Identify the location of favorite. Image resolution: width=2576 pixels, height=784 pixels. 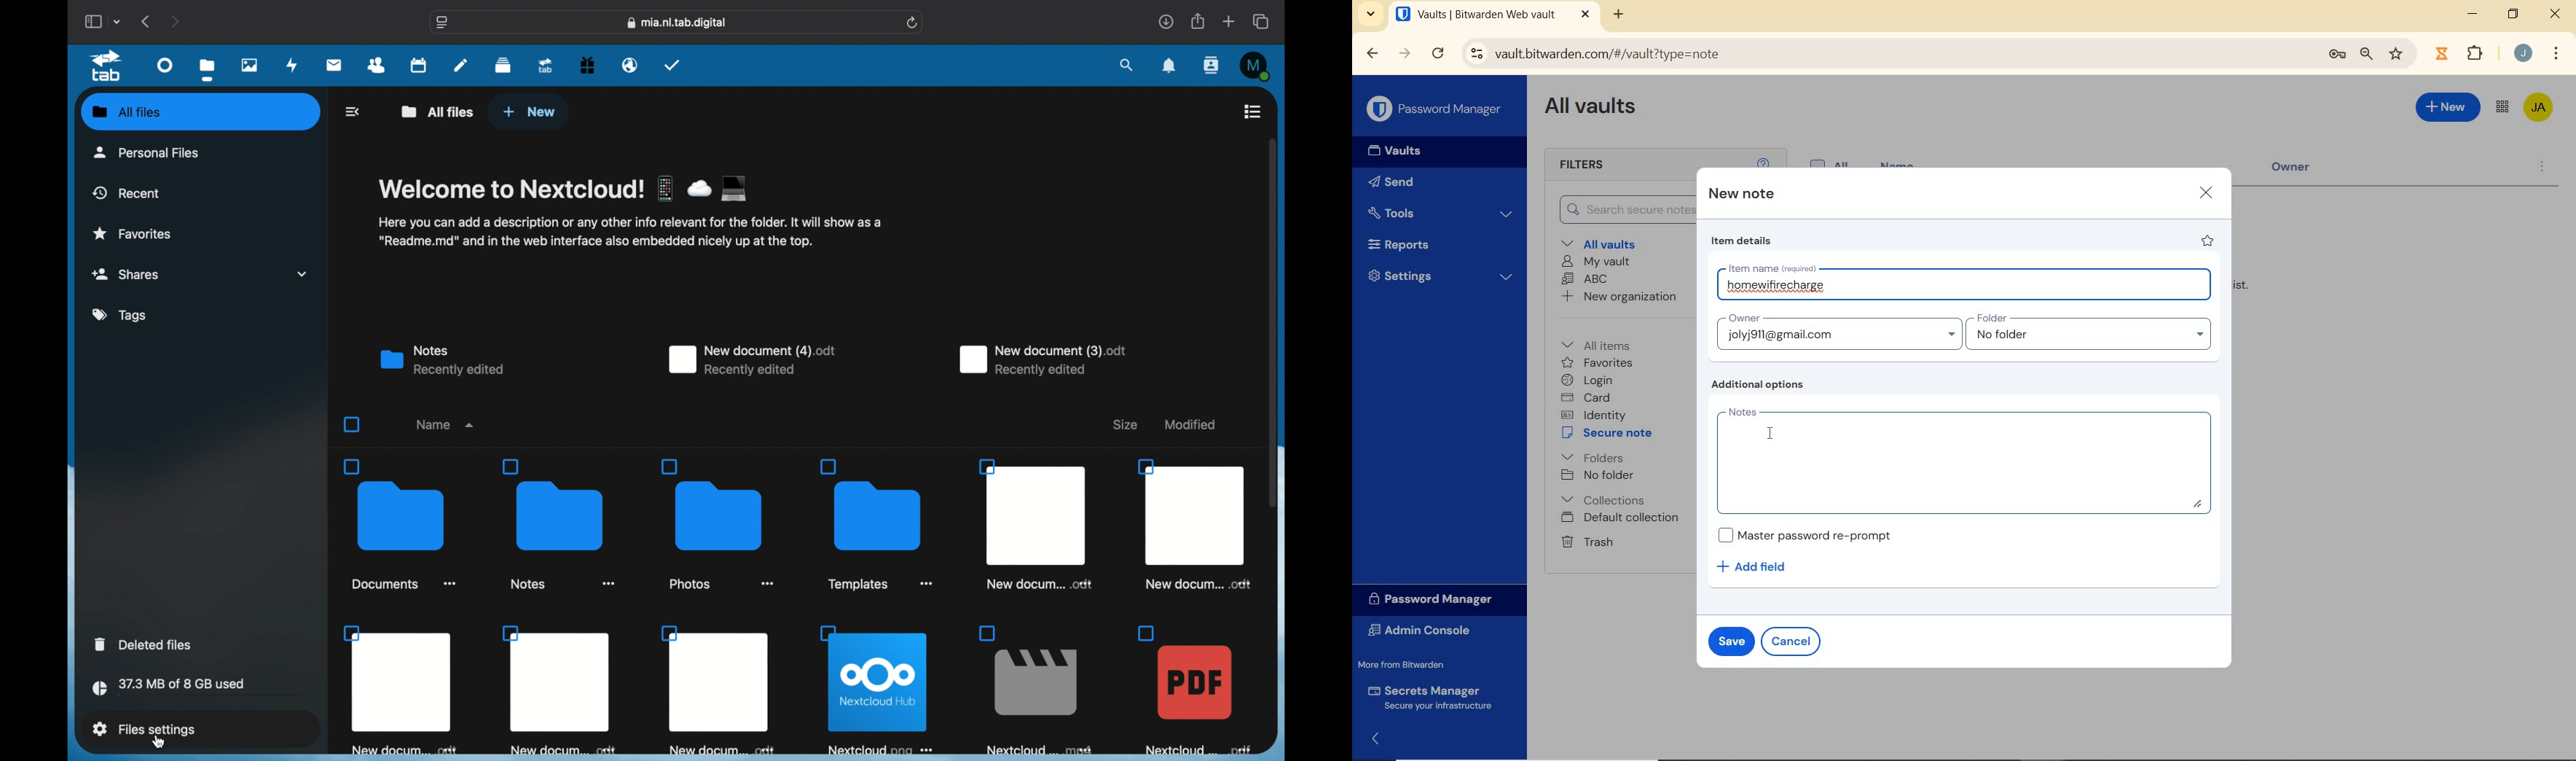
(2209, 241).